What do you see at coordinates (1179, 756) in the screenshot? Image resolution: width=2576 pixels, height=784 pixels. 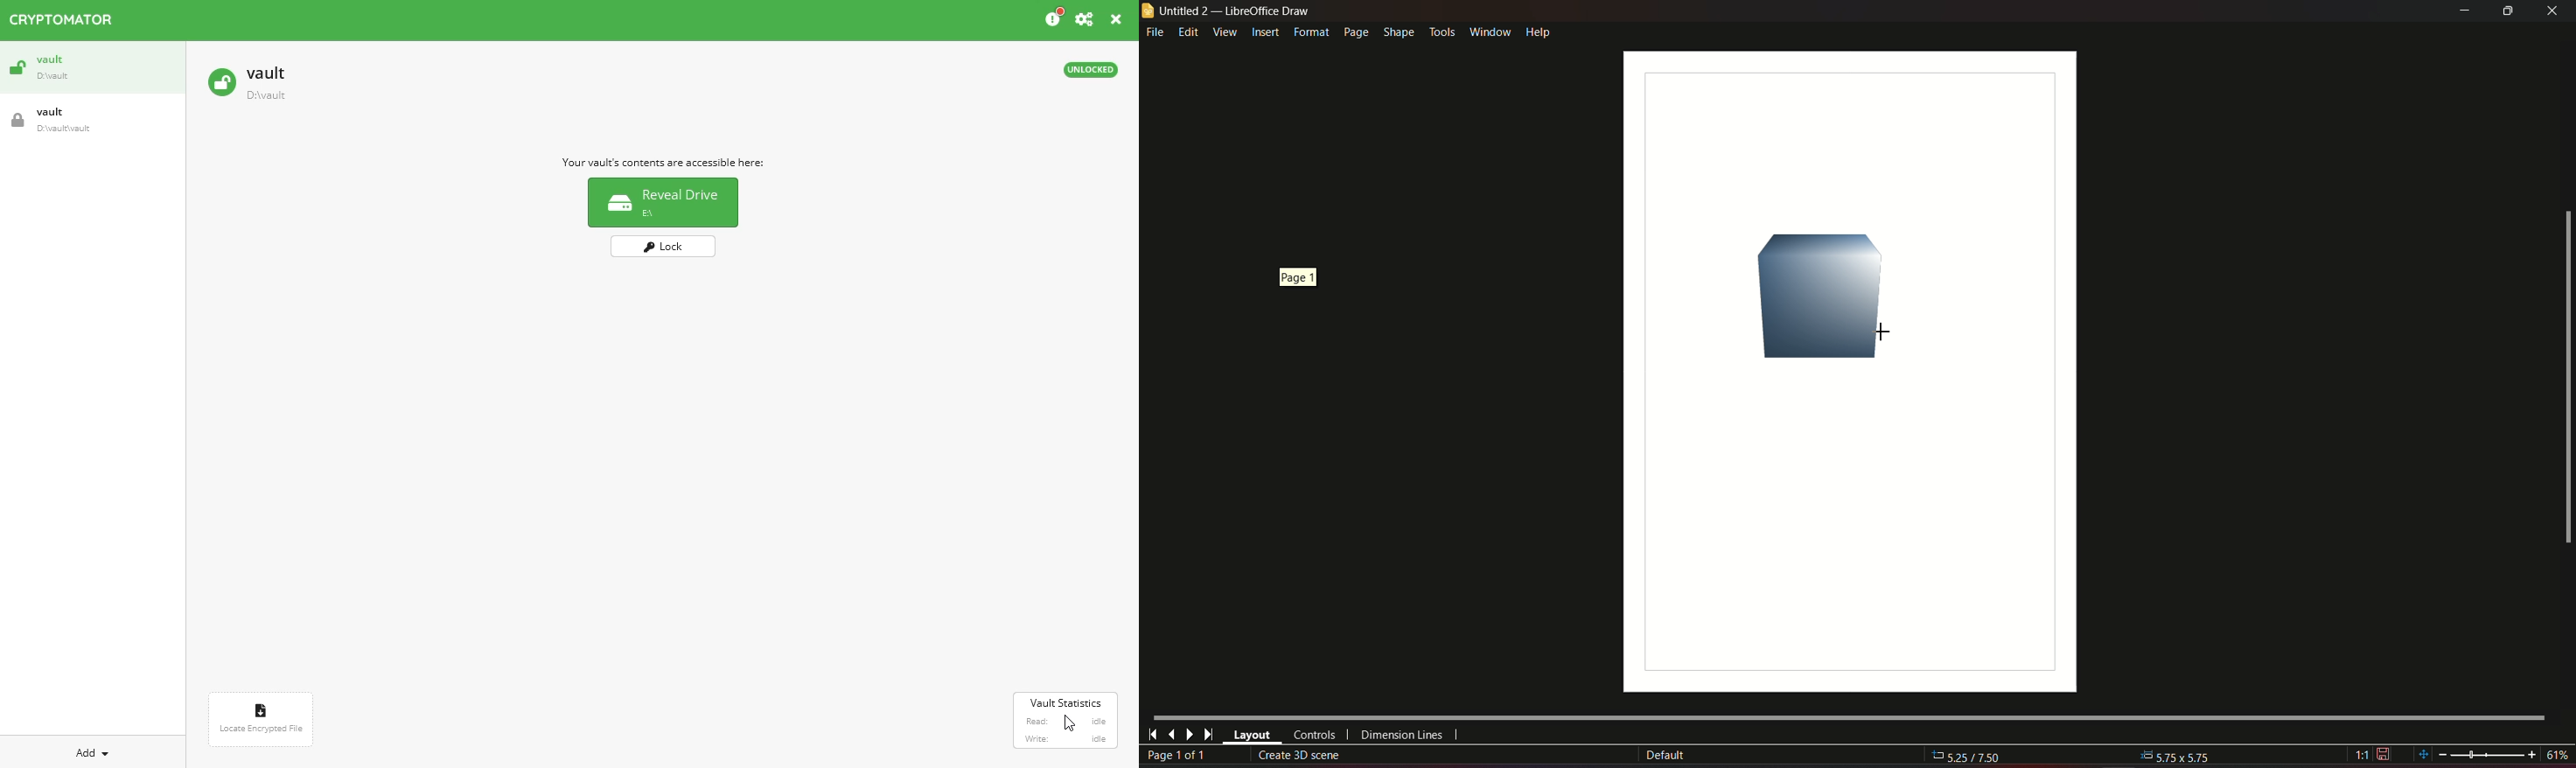 I see `page number` at bounding box center [1179, 756].